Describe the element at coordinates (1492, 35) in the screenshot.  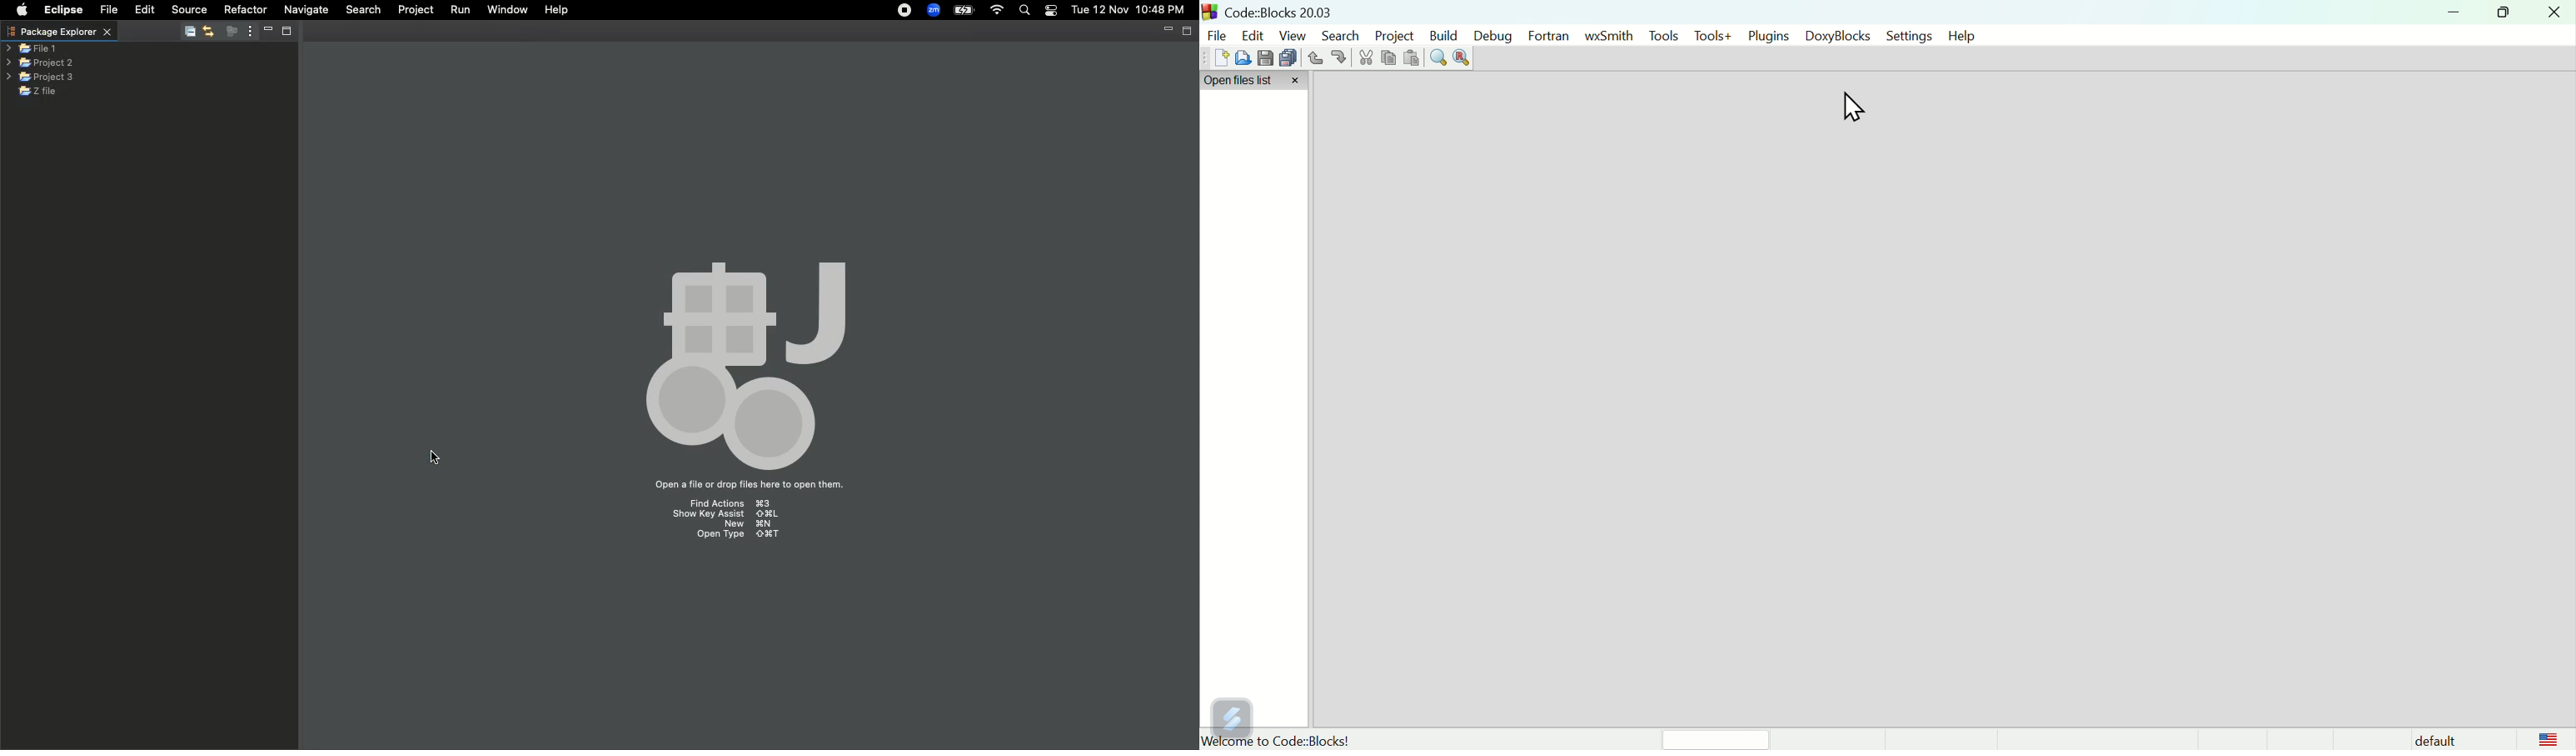
I see `Debug` at that location.